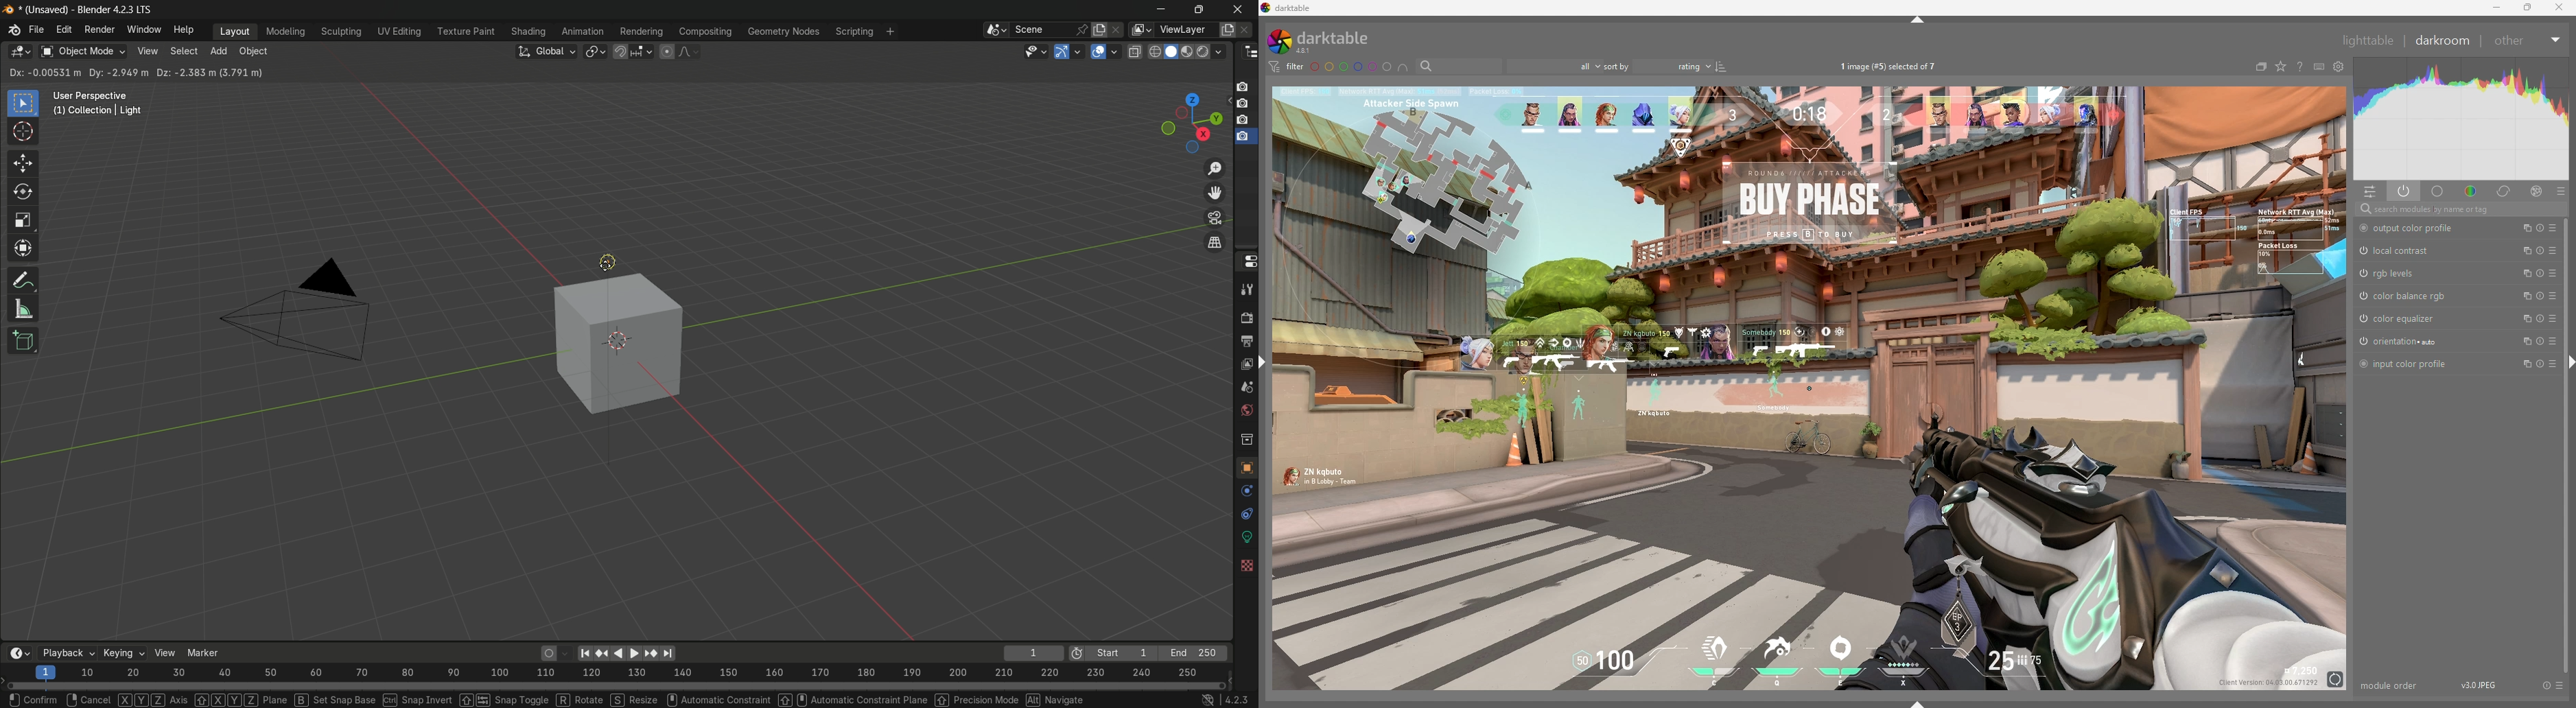 This screenshot has width=2576, height=728. I want to click on light, so click(615, 259).